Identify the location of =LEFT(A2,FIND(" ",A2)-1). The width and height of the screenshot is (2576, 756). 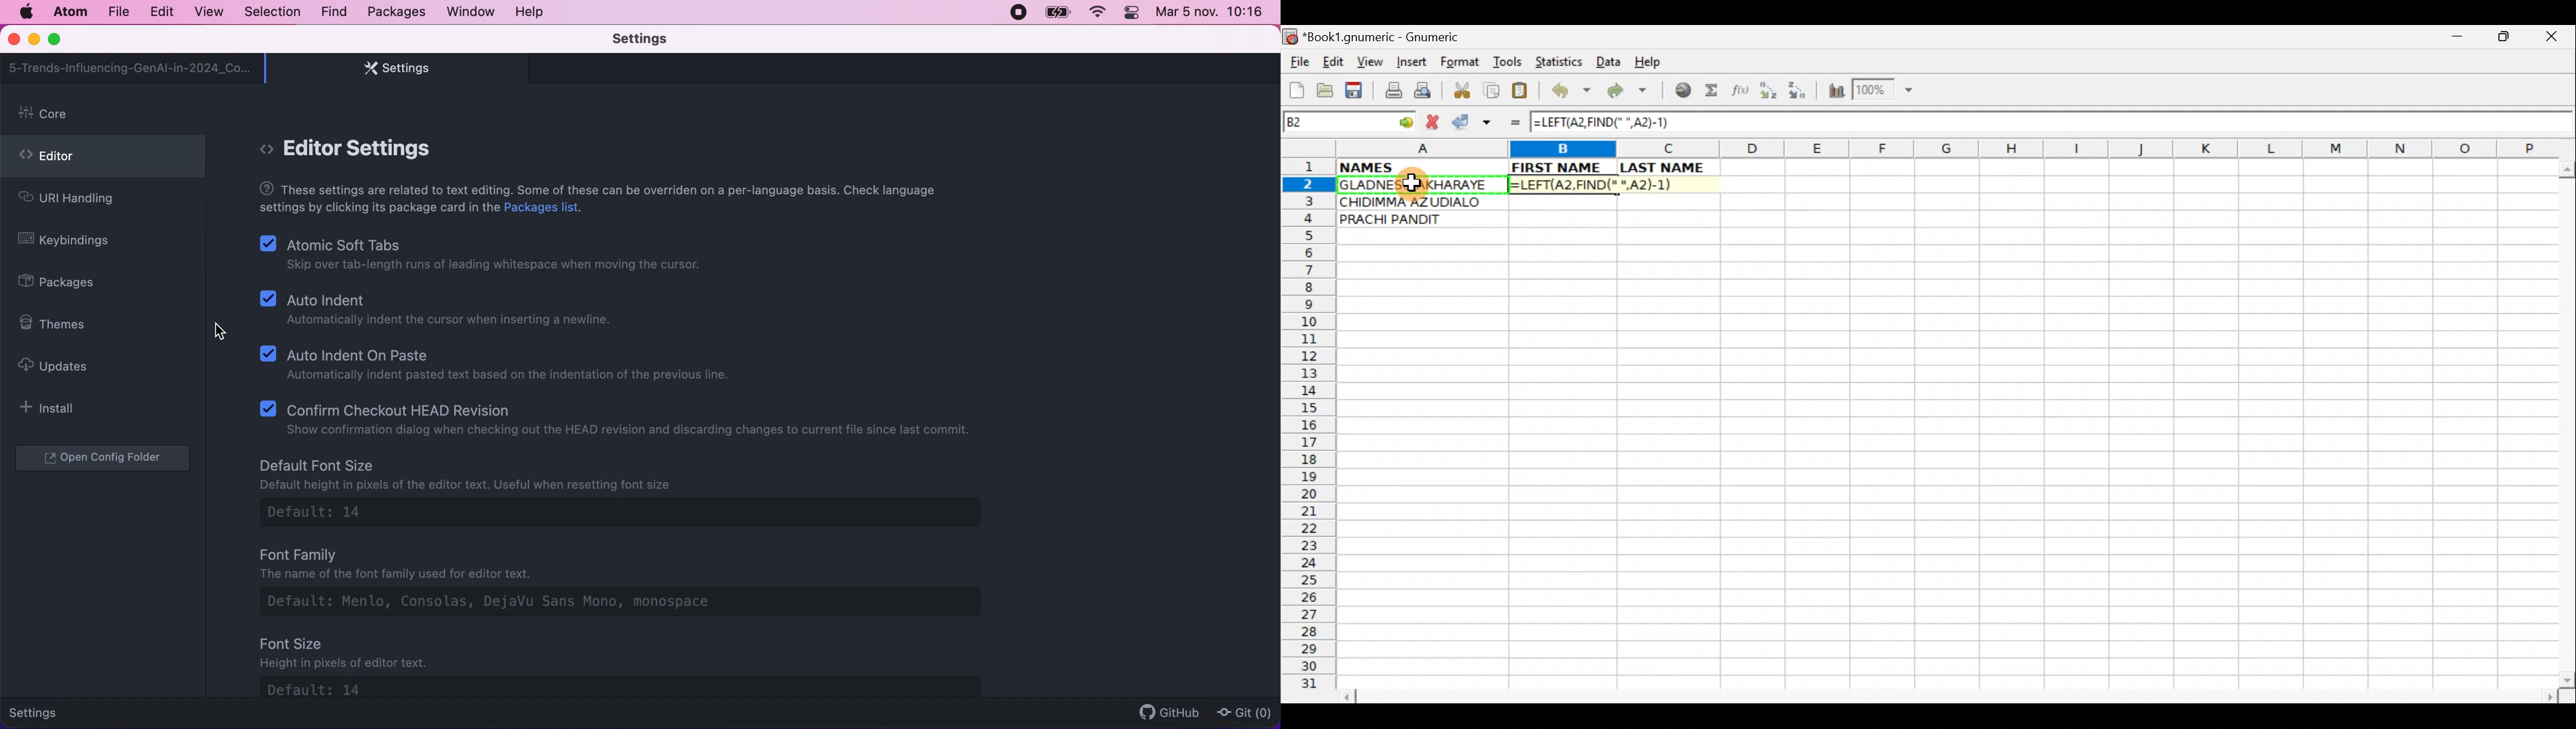
(1599, 122).